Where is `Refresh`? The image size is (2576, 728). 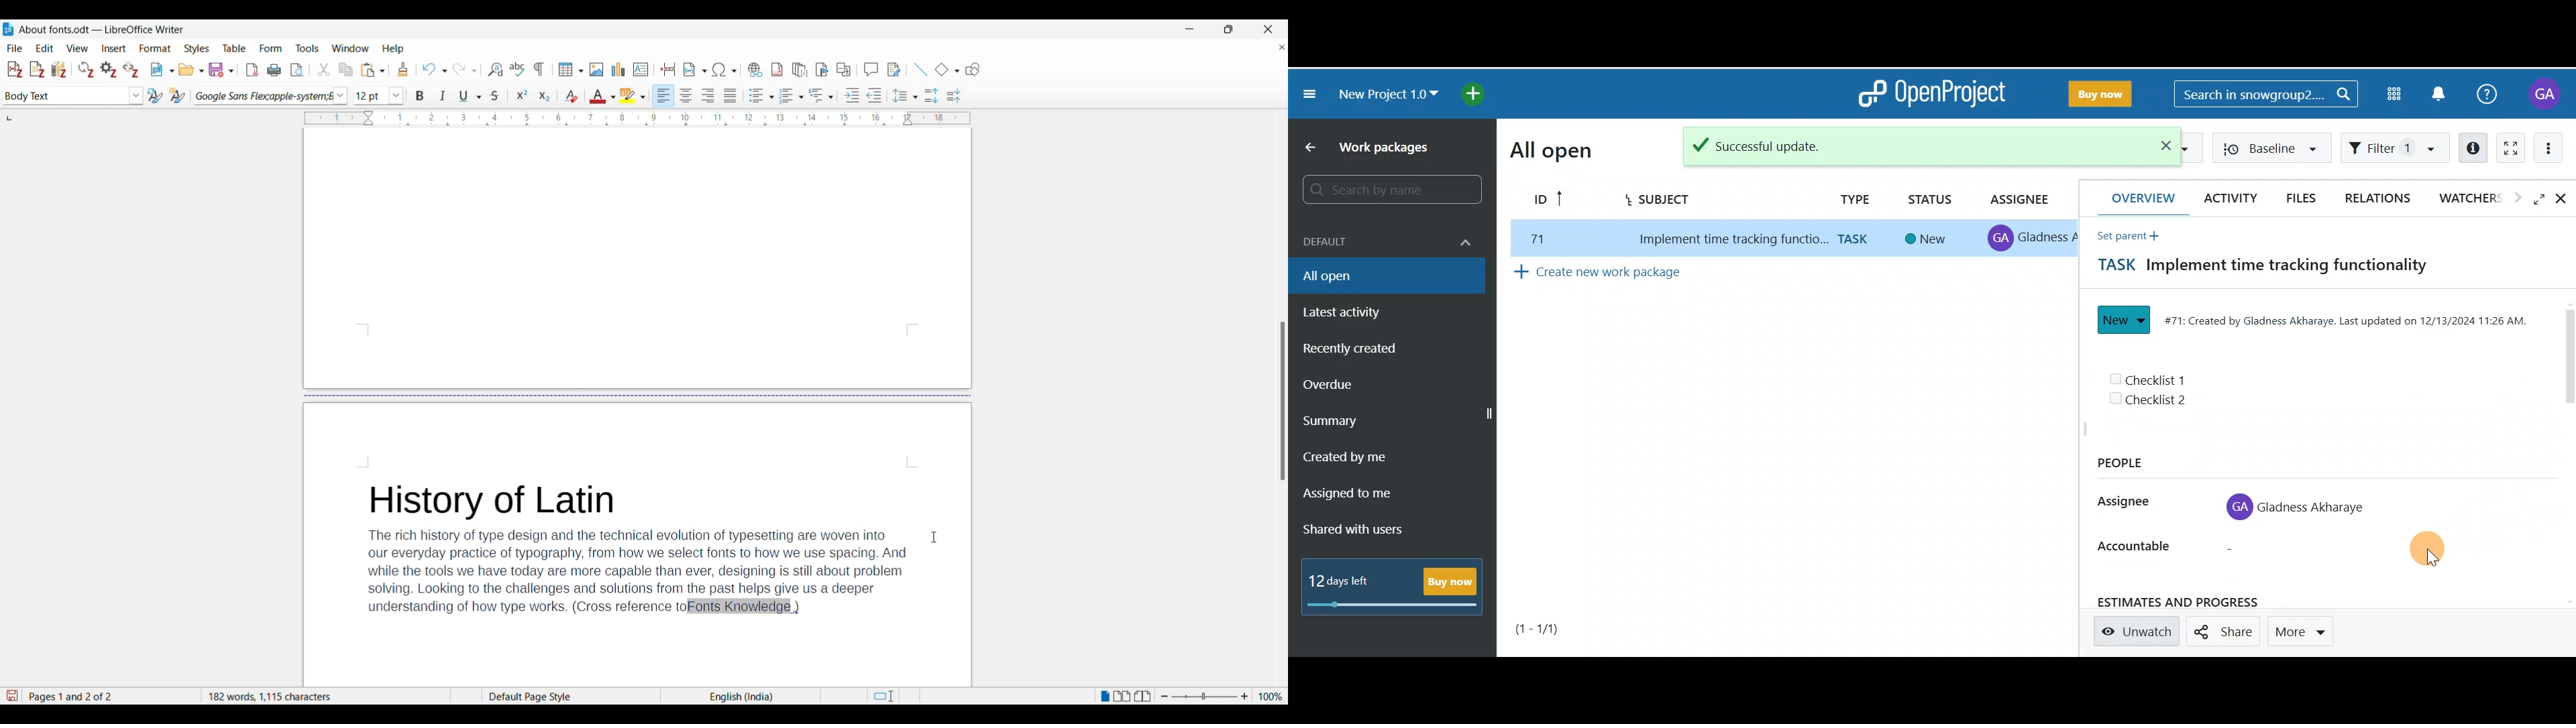
Refresh is located at coordinates (87, 70).